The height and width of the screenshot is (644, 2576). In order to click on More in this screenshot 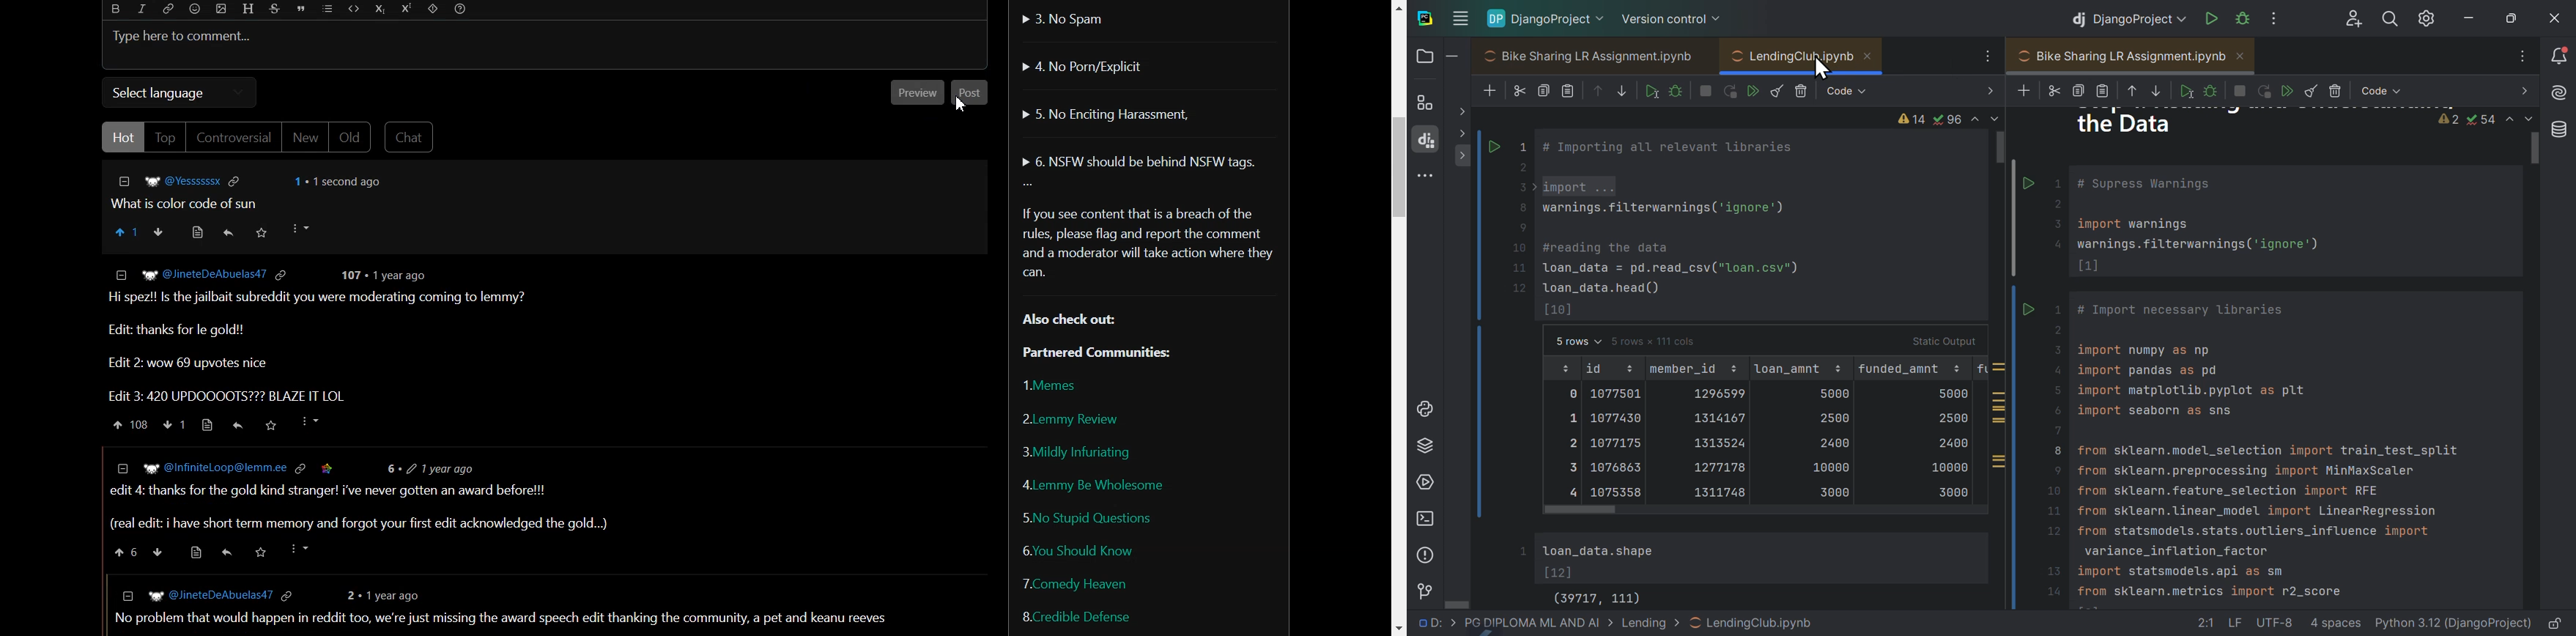, I will do `click(301, 229)`.